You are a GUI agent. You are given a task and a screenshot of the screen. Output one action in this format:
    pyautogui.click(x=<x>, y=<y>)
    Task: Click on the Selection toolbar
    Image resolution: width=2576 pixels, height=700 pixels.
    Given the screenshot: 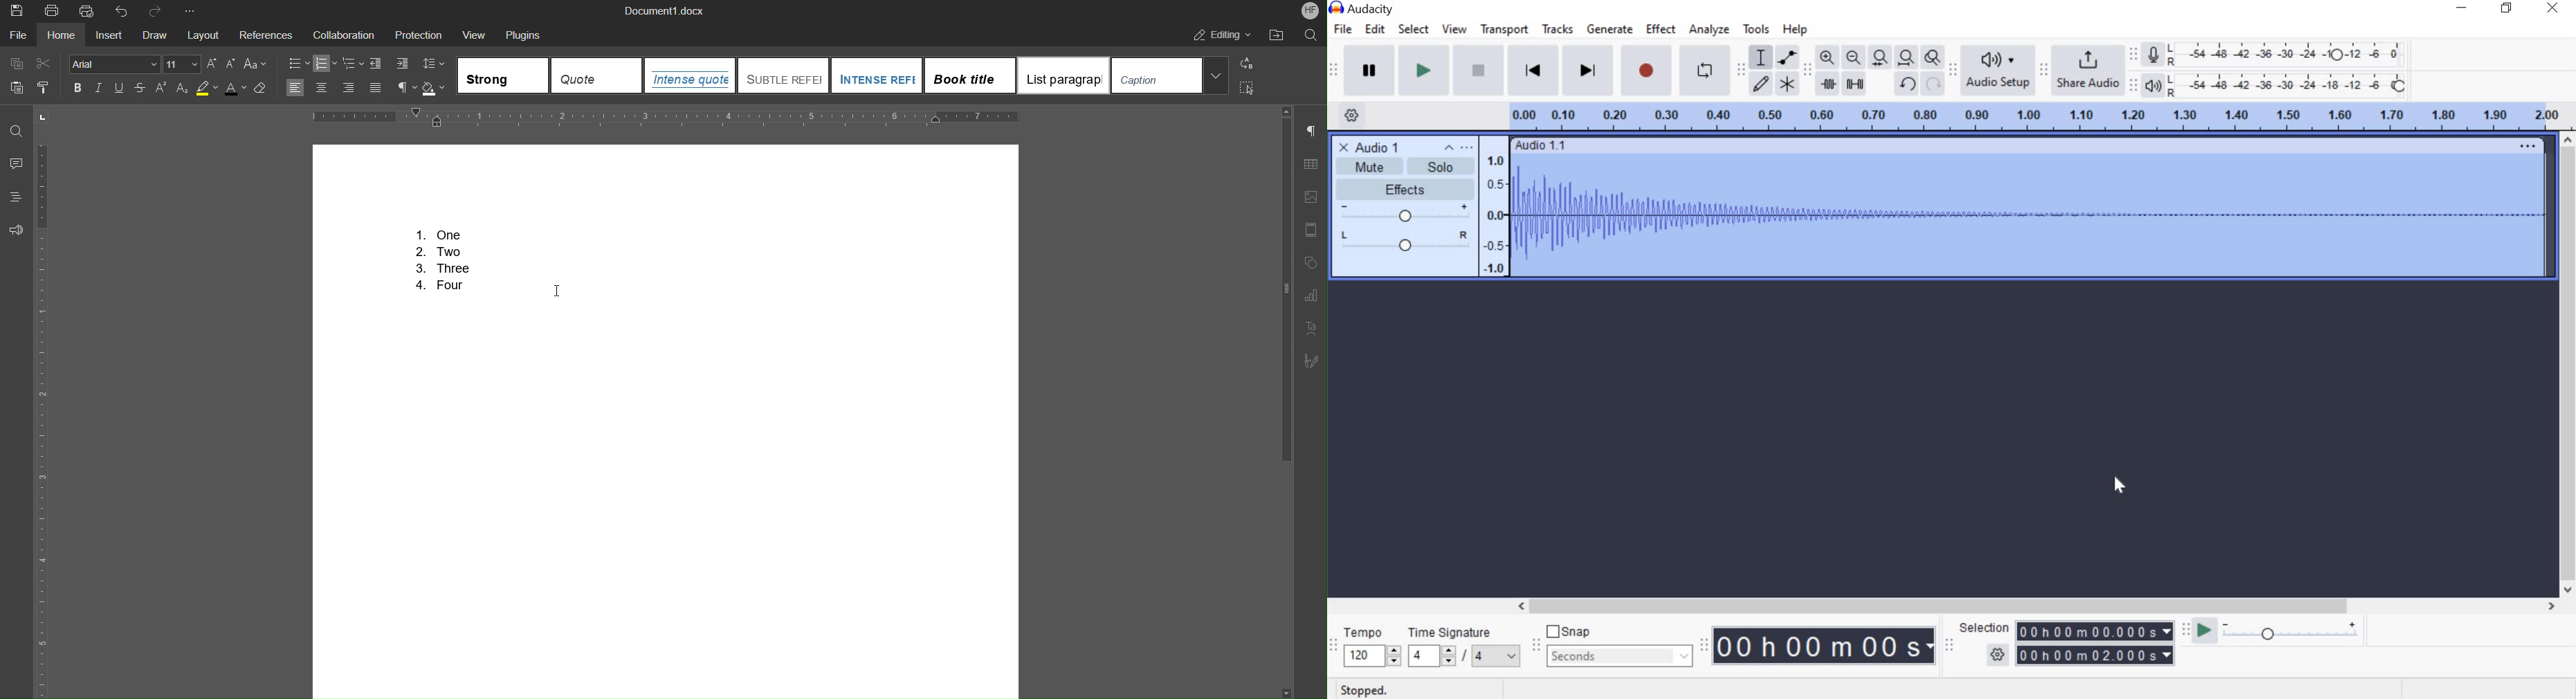 What is the action you would take?
    pyautogui.click(x=1951, y=645)
    